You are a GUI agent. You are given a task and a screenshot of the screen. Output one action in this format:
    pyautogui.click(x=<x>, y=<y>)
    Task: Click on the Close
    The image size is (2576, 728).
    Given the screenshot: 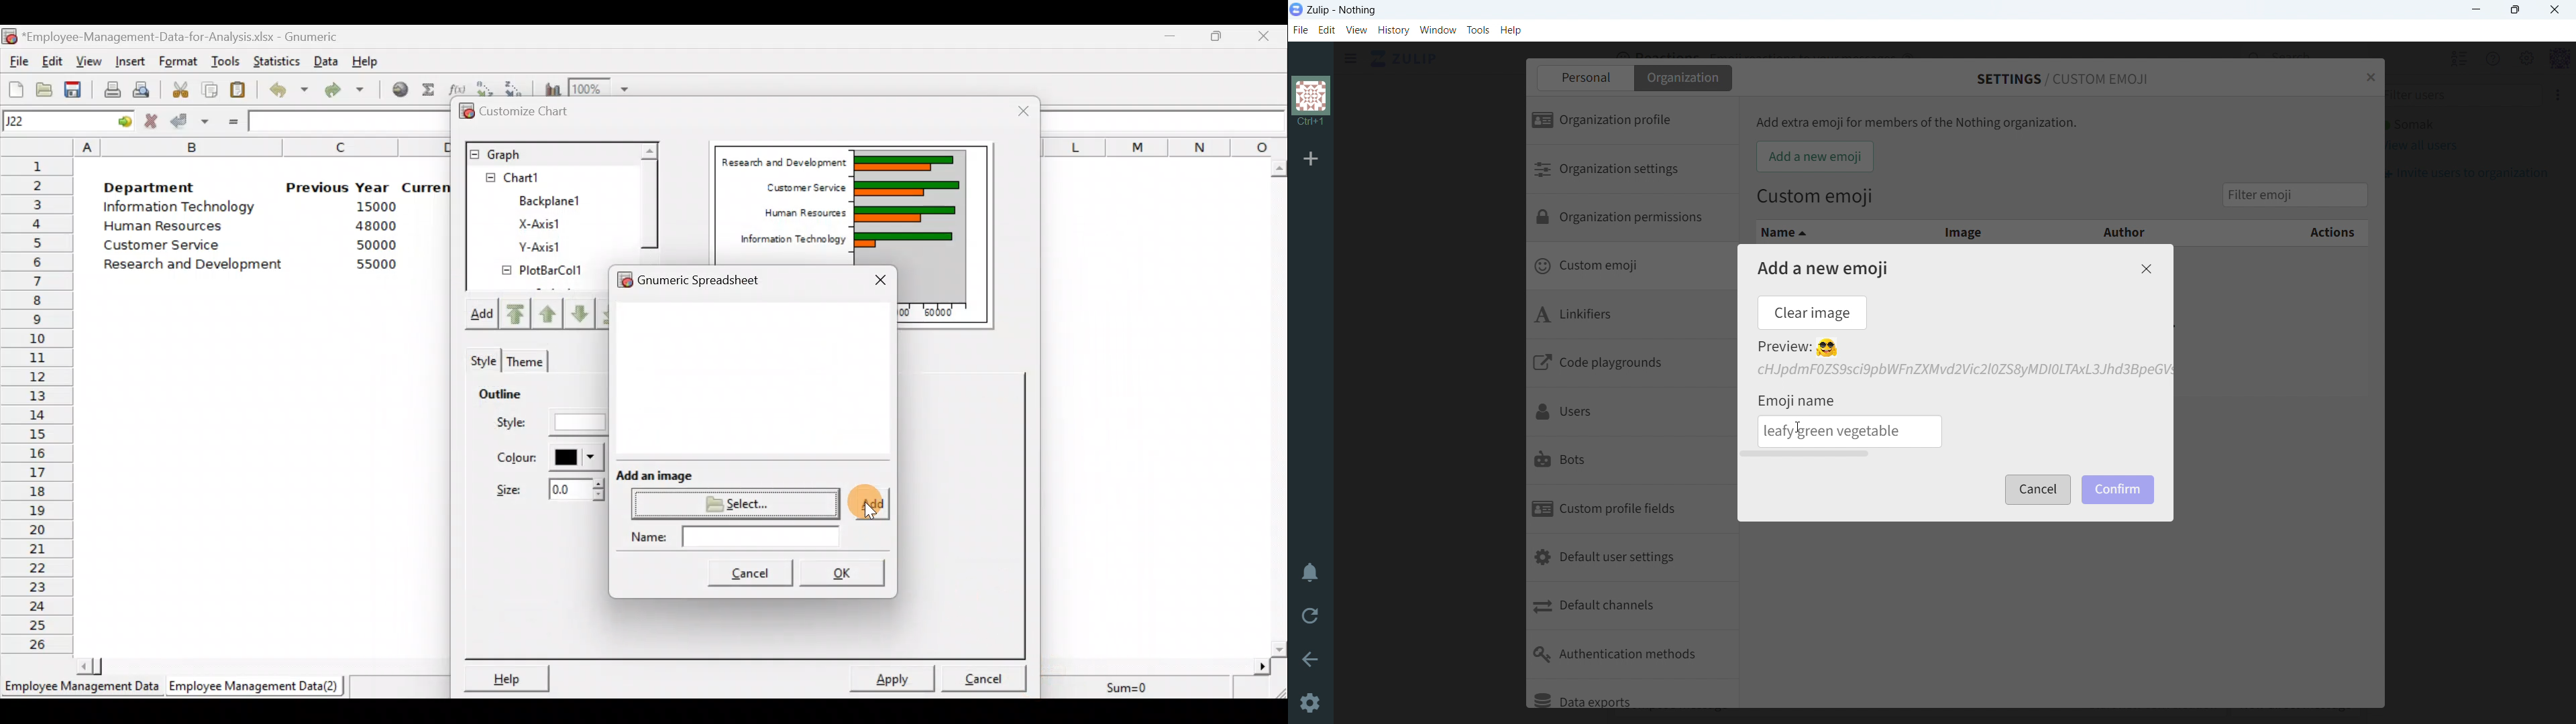 What is the action you would take?
    pyautogui.click(x=1267, y=36)
    